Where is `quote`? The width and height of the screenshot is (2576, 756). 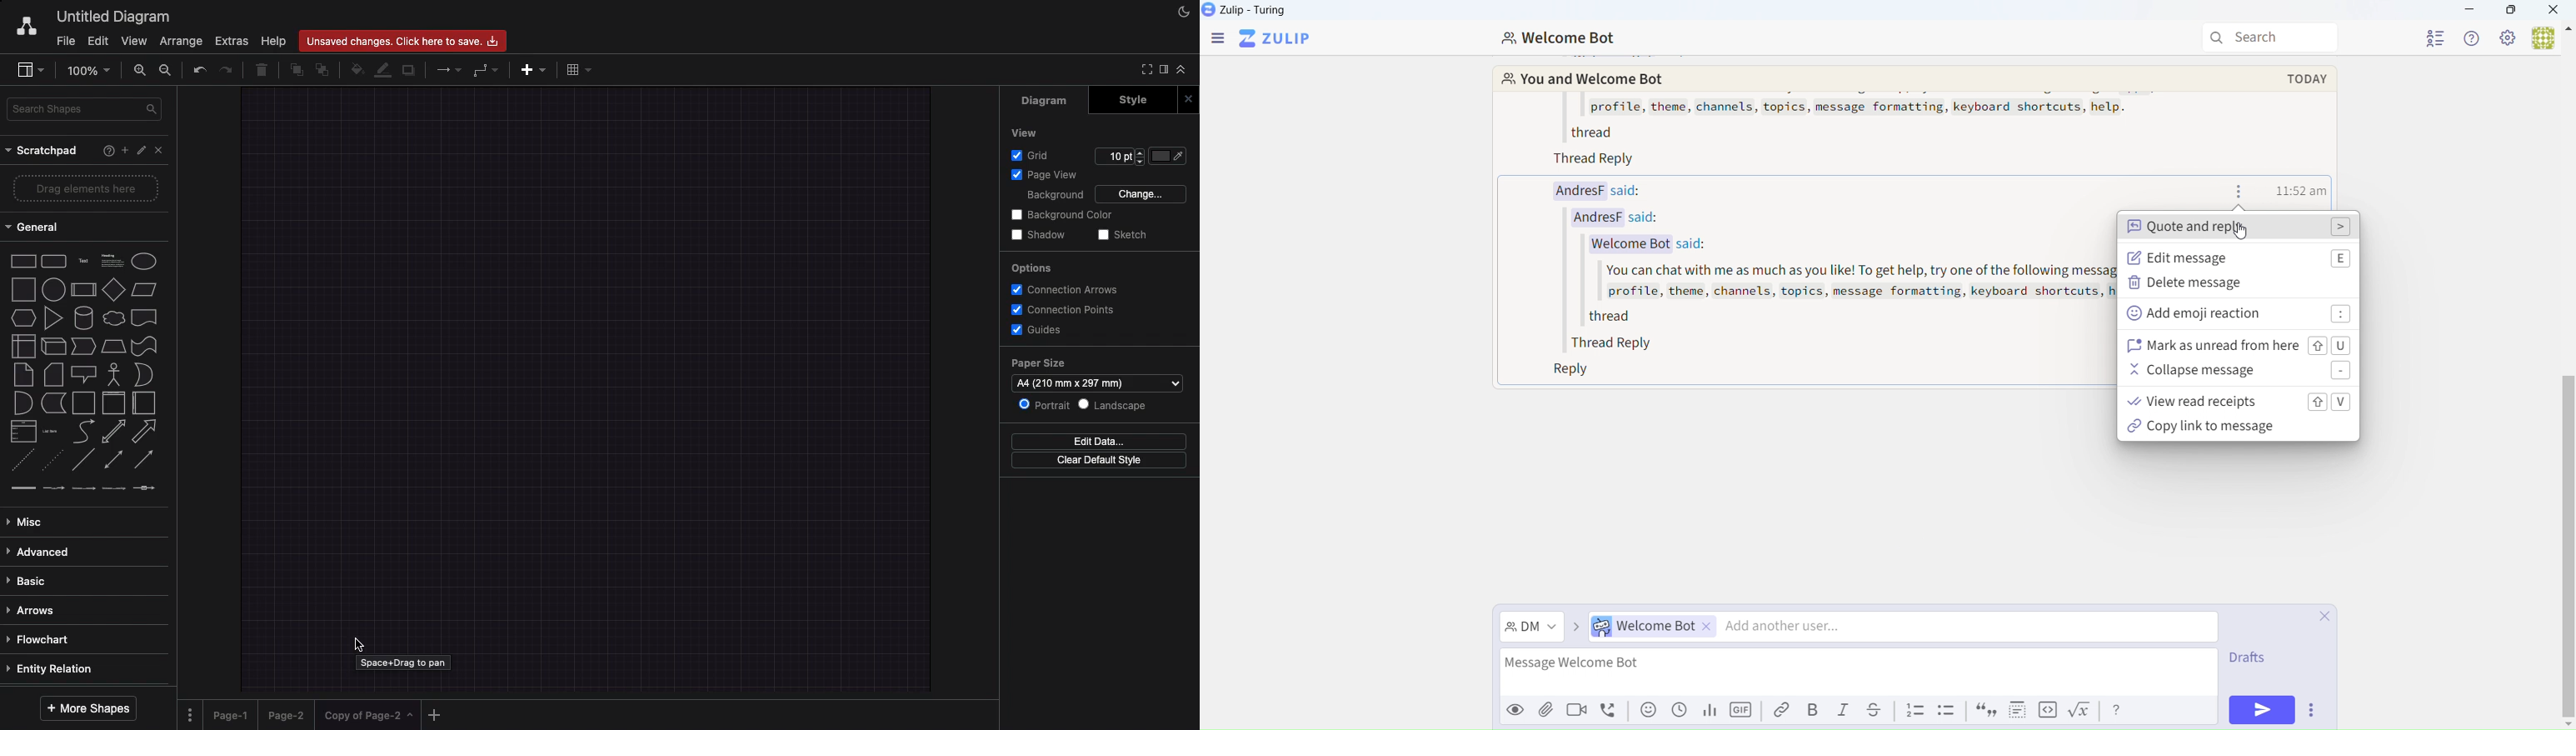
quote is located at coordinates (1985, 711).